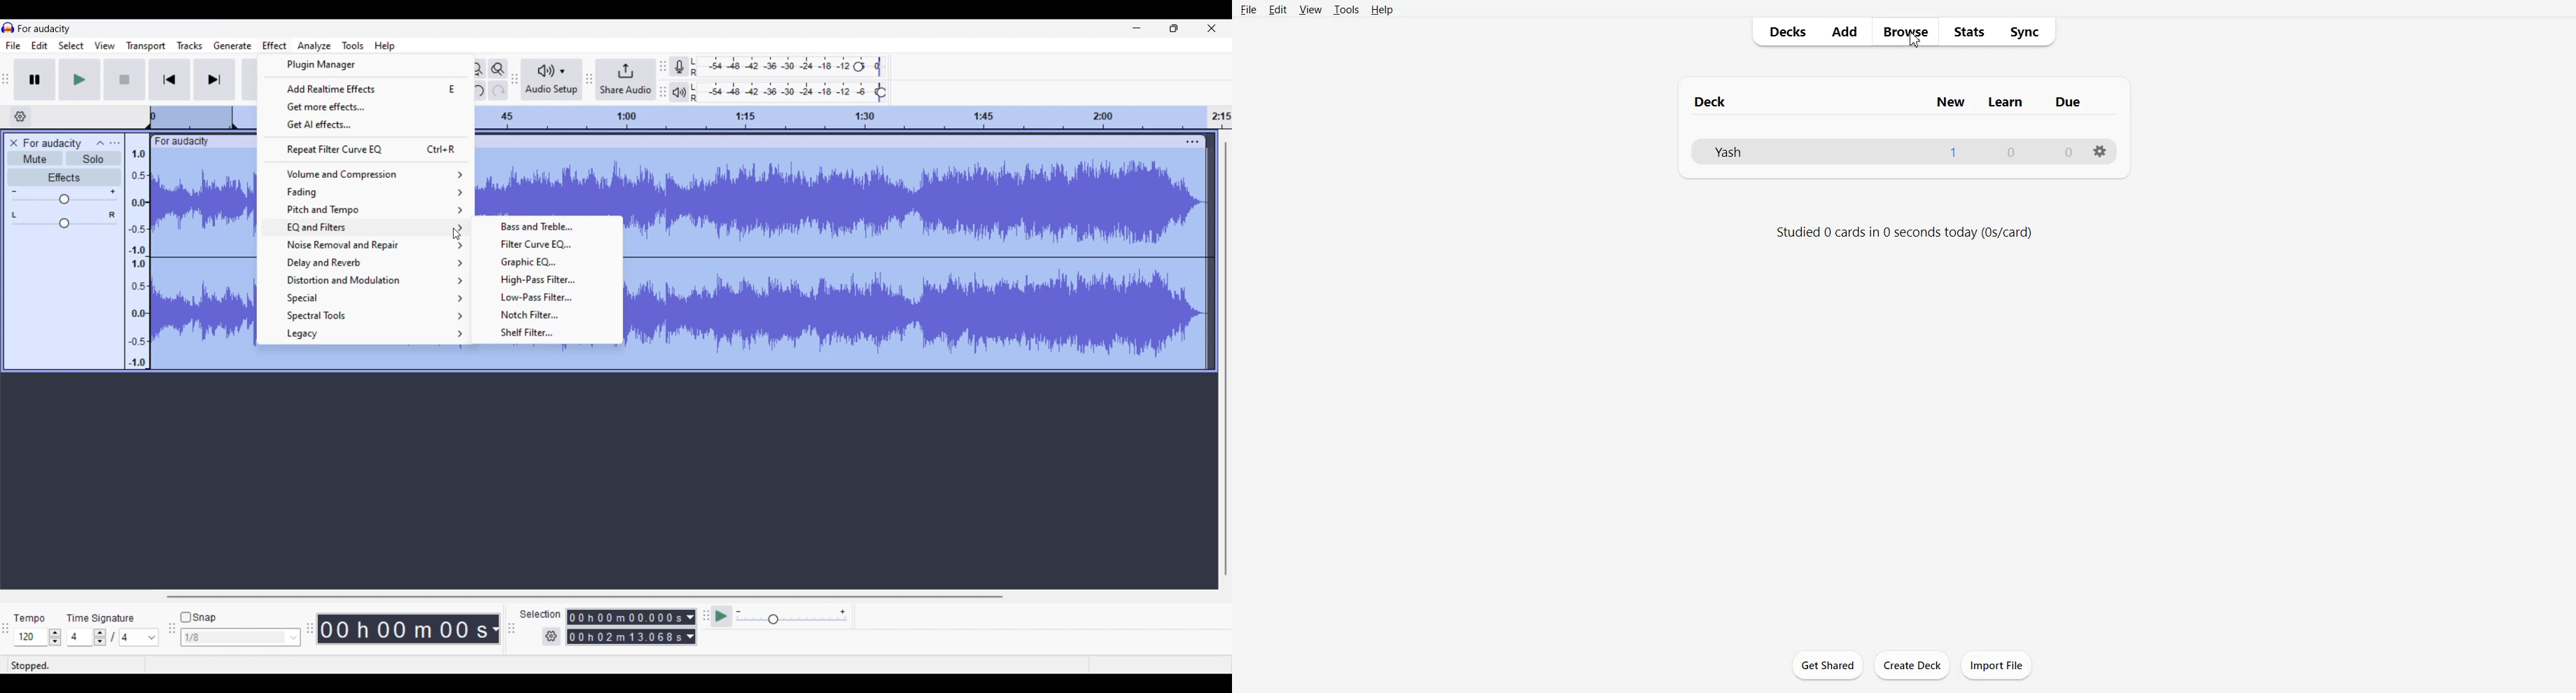  Describe the element at coordinates (74, 666) in the screenshot. I see `Status of current recording` at that location.